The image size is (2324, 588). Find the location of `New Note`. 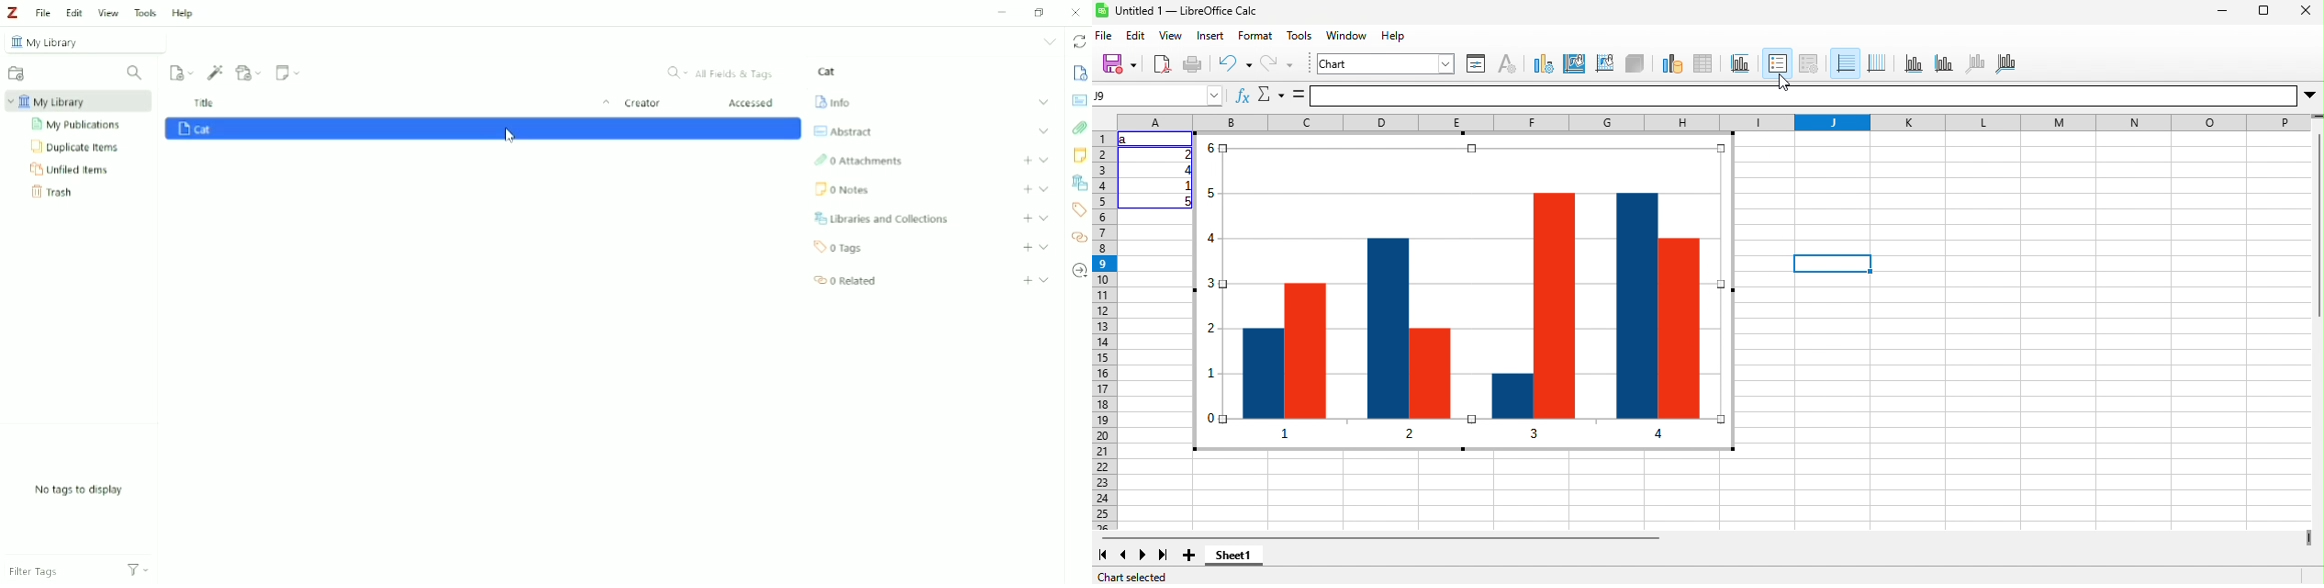

New Note is located at coordinates (289, 72).